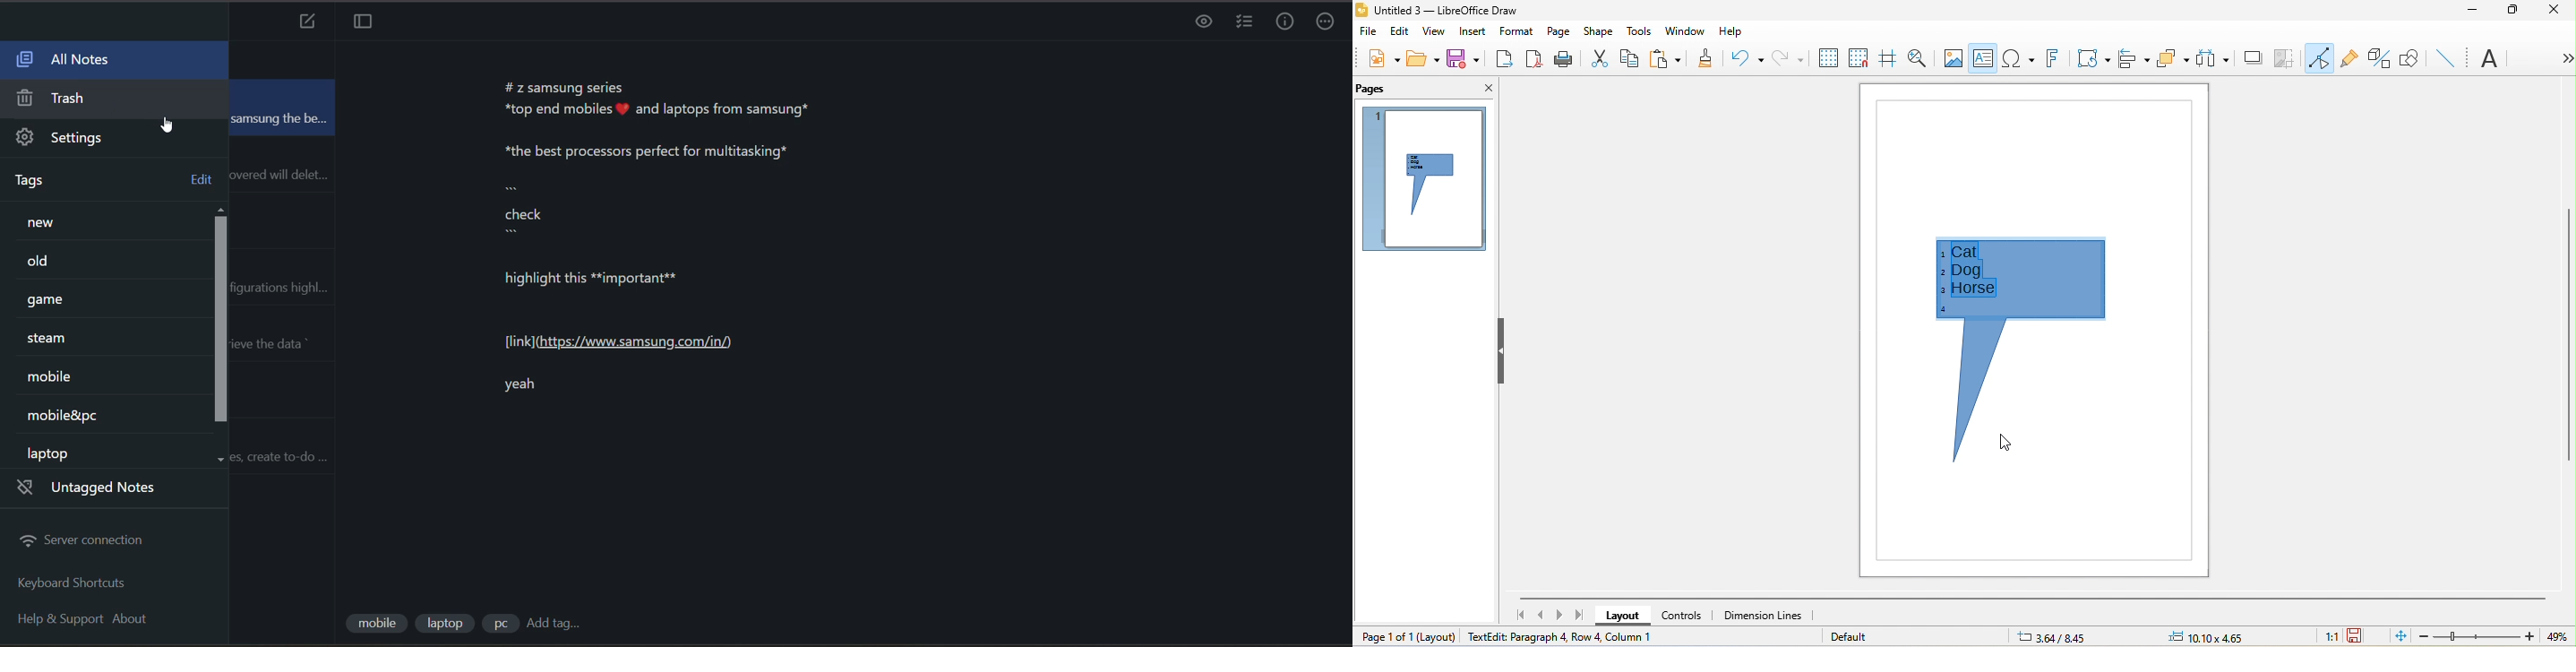  Describe the element at coordinates (56, 343) in the screenshot. I see `tag 4` at that location.